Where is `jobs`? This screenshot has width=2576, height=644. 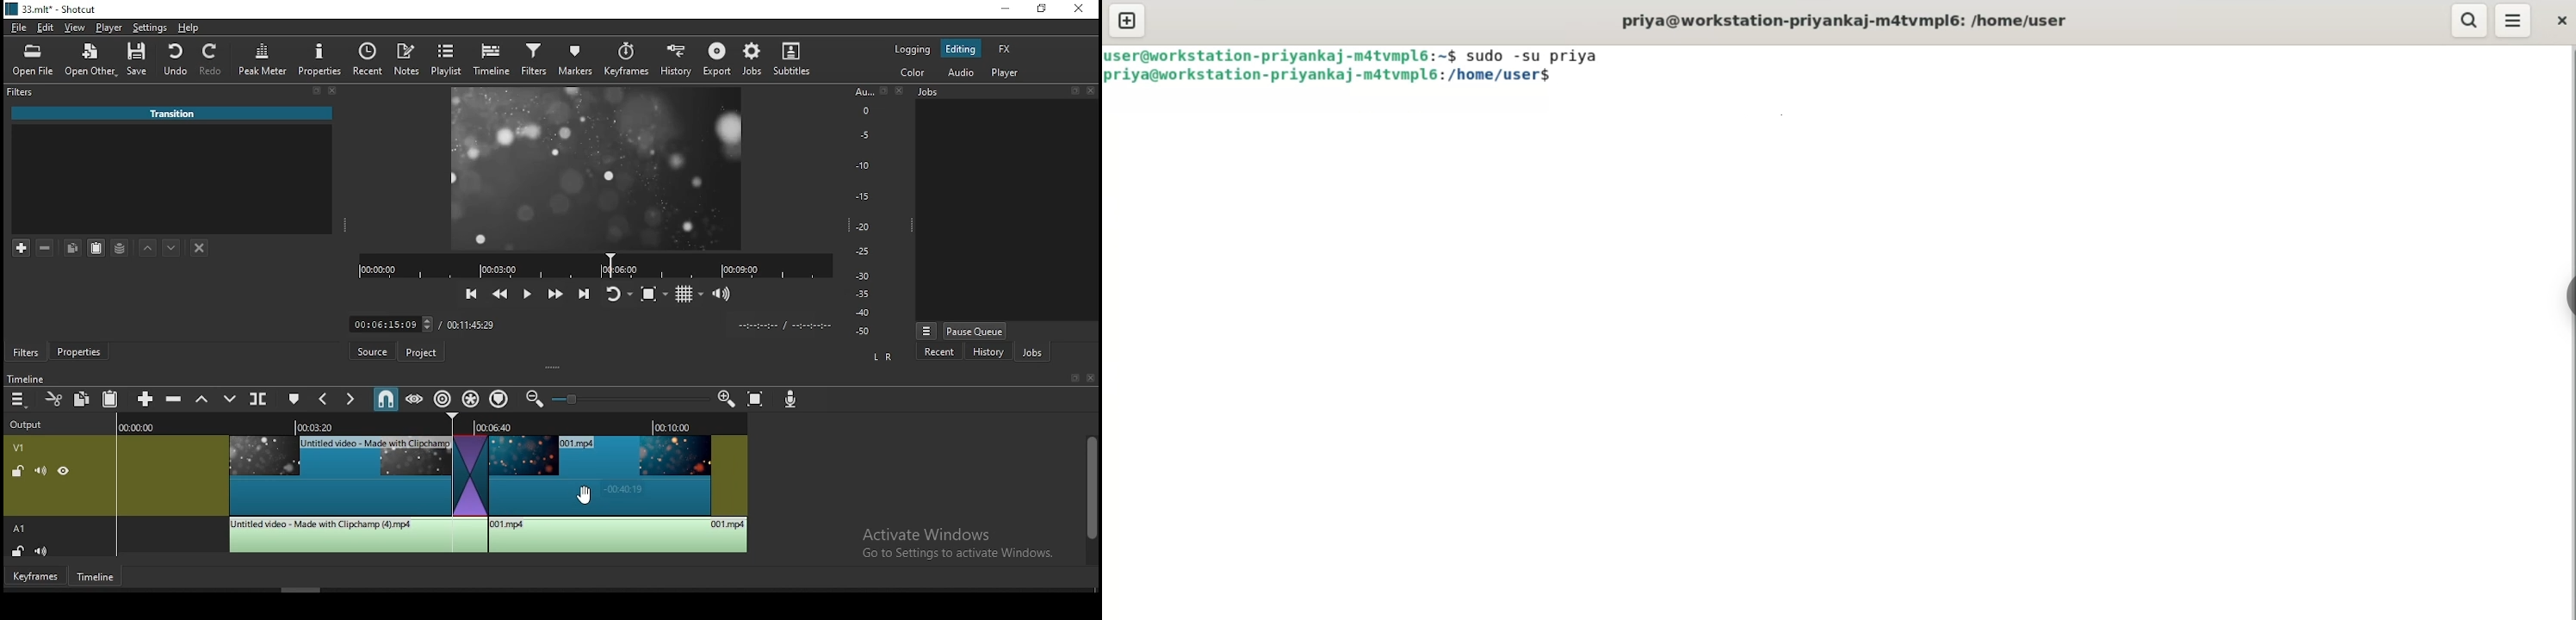
jobs is located at coordinates (1036, 355).